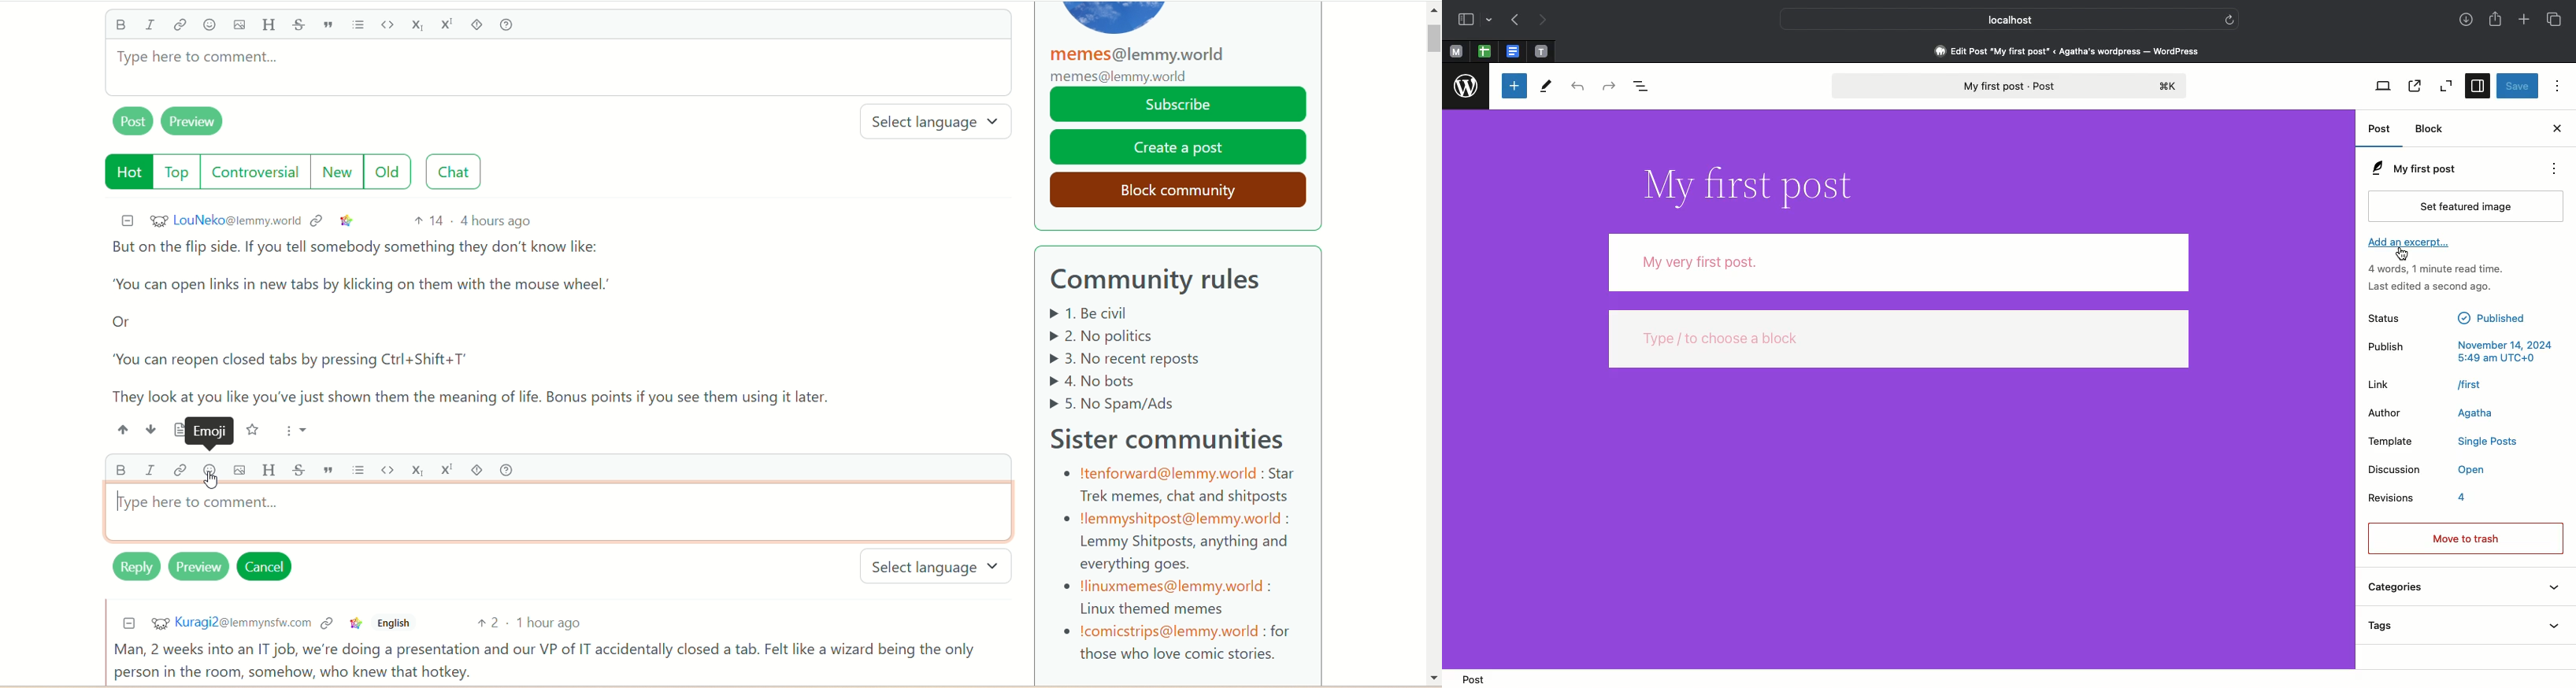 Image resolution: width=2576 pixels, height=700 pixels. What do you see at coordinates (124, 624) in the screenshot?
I see `minimize` at bounding box center [124, 624].